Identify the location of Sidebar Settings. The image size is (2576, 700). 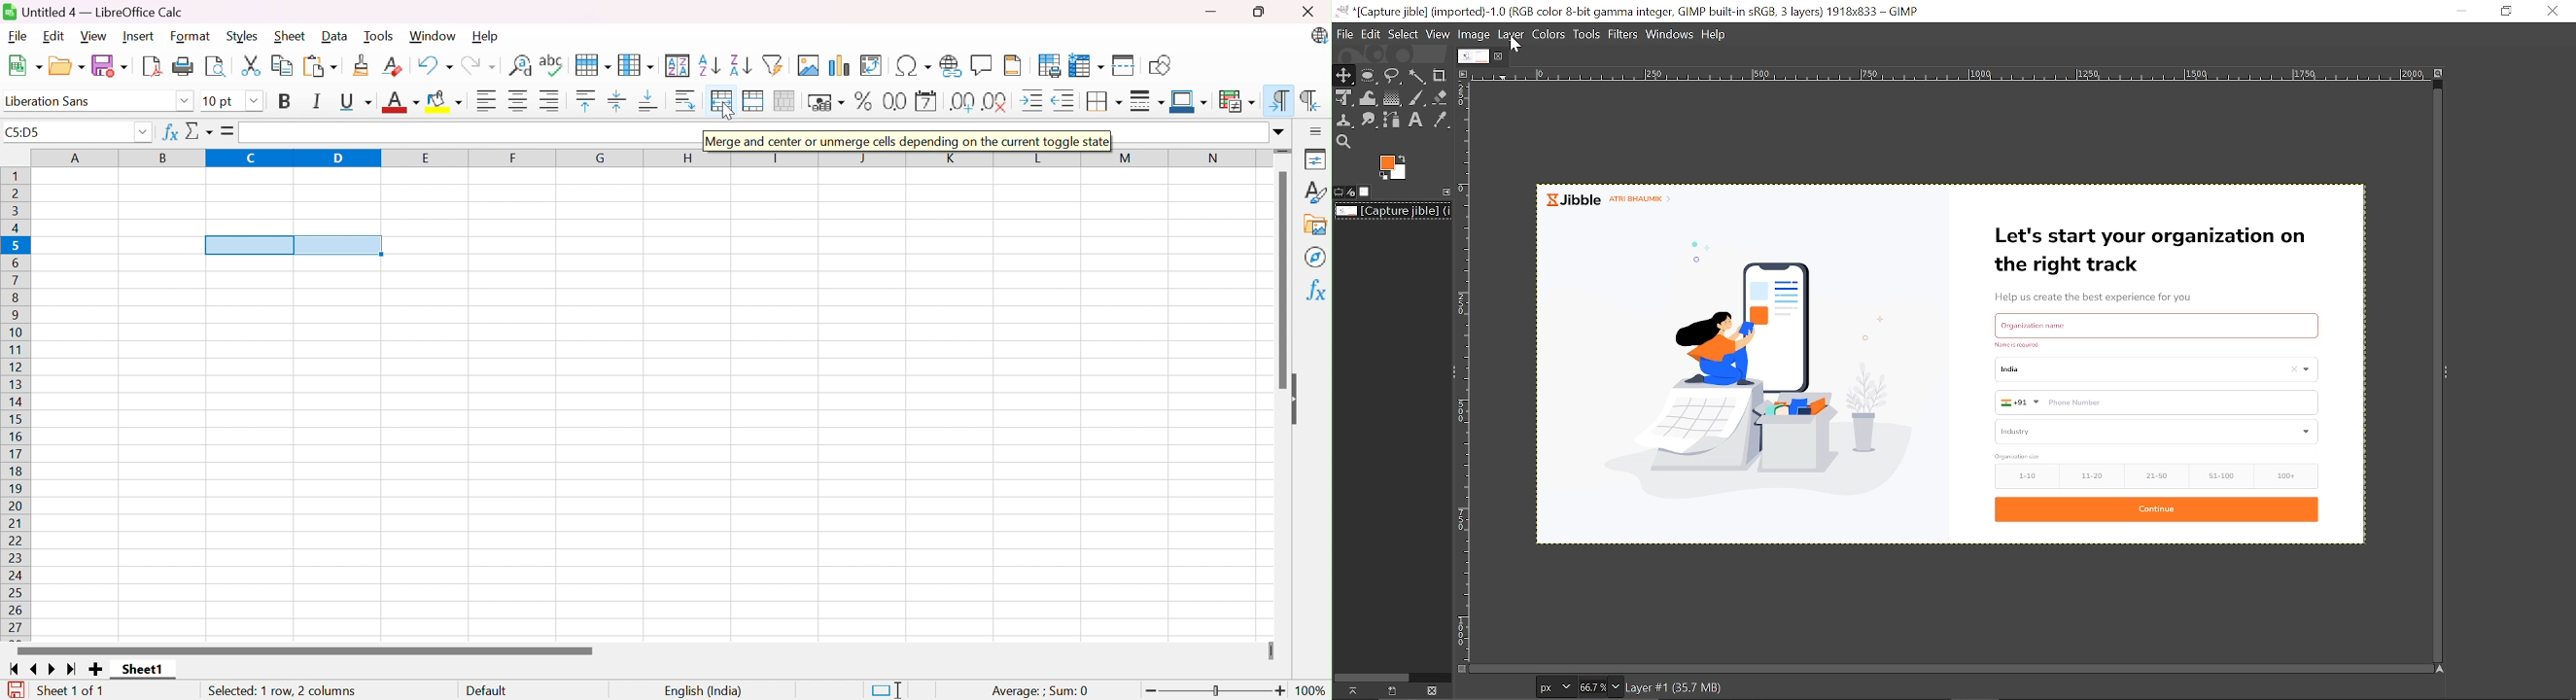
(1316, 131).